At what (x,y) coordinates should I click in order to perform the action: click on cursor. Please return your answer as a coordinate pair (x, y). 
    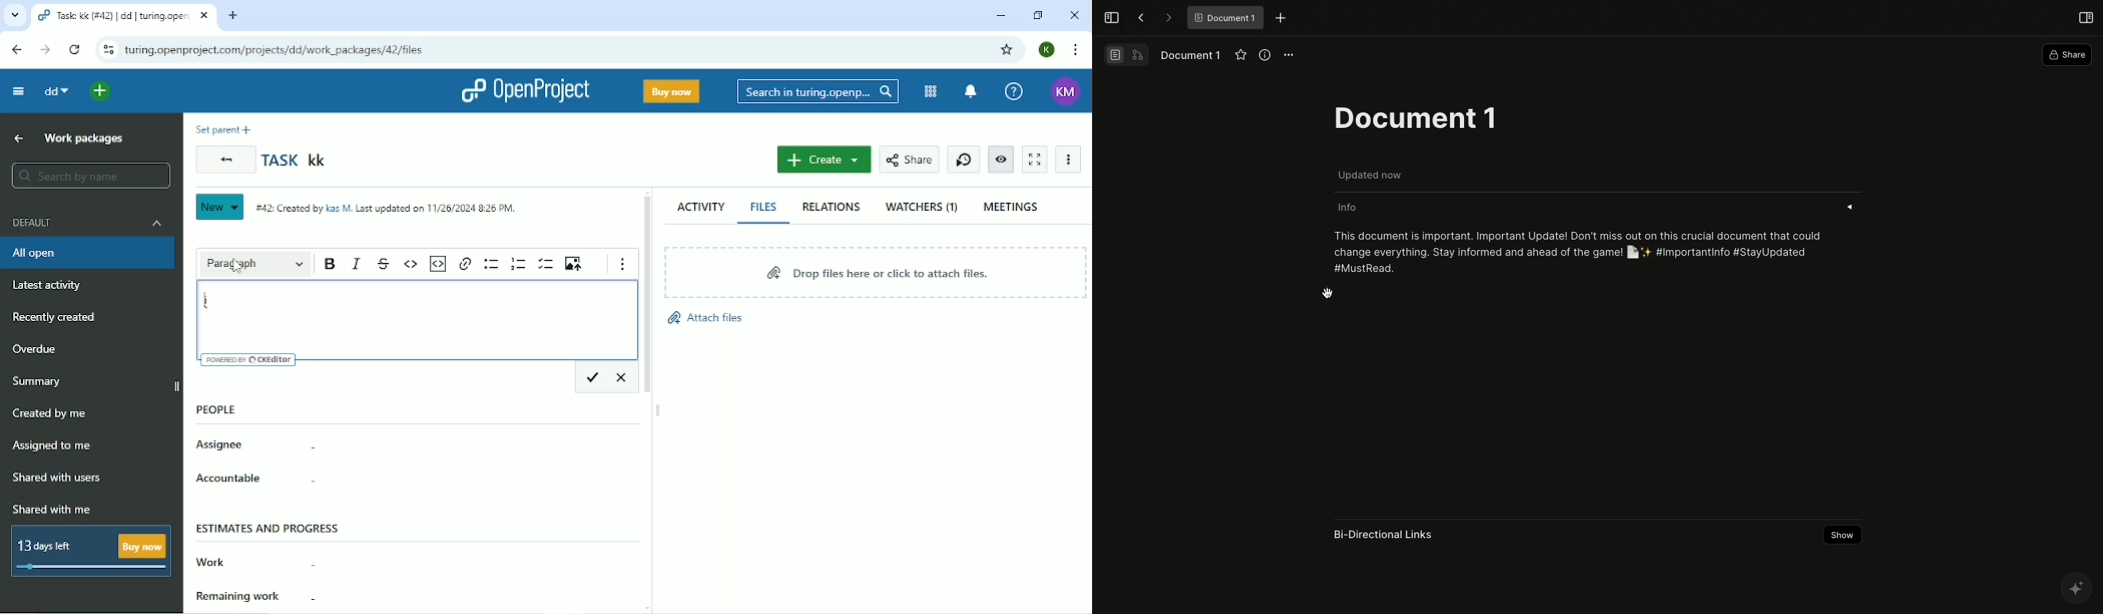
    Looking at the image, I should click on (1329, 294).